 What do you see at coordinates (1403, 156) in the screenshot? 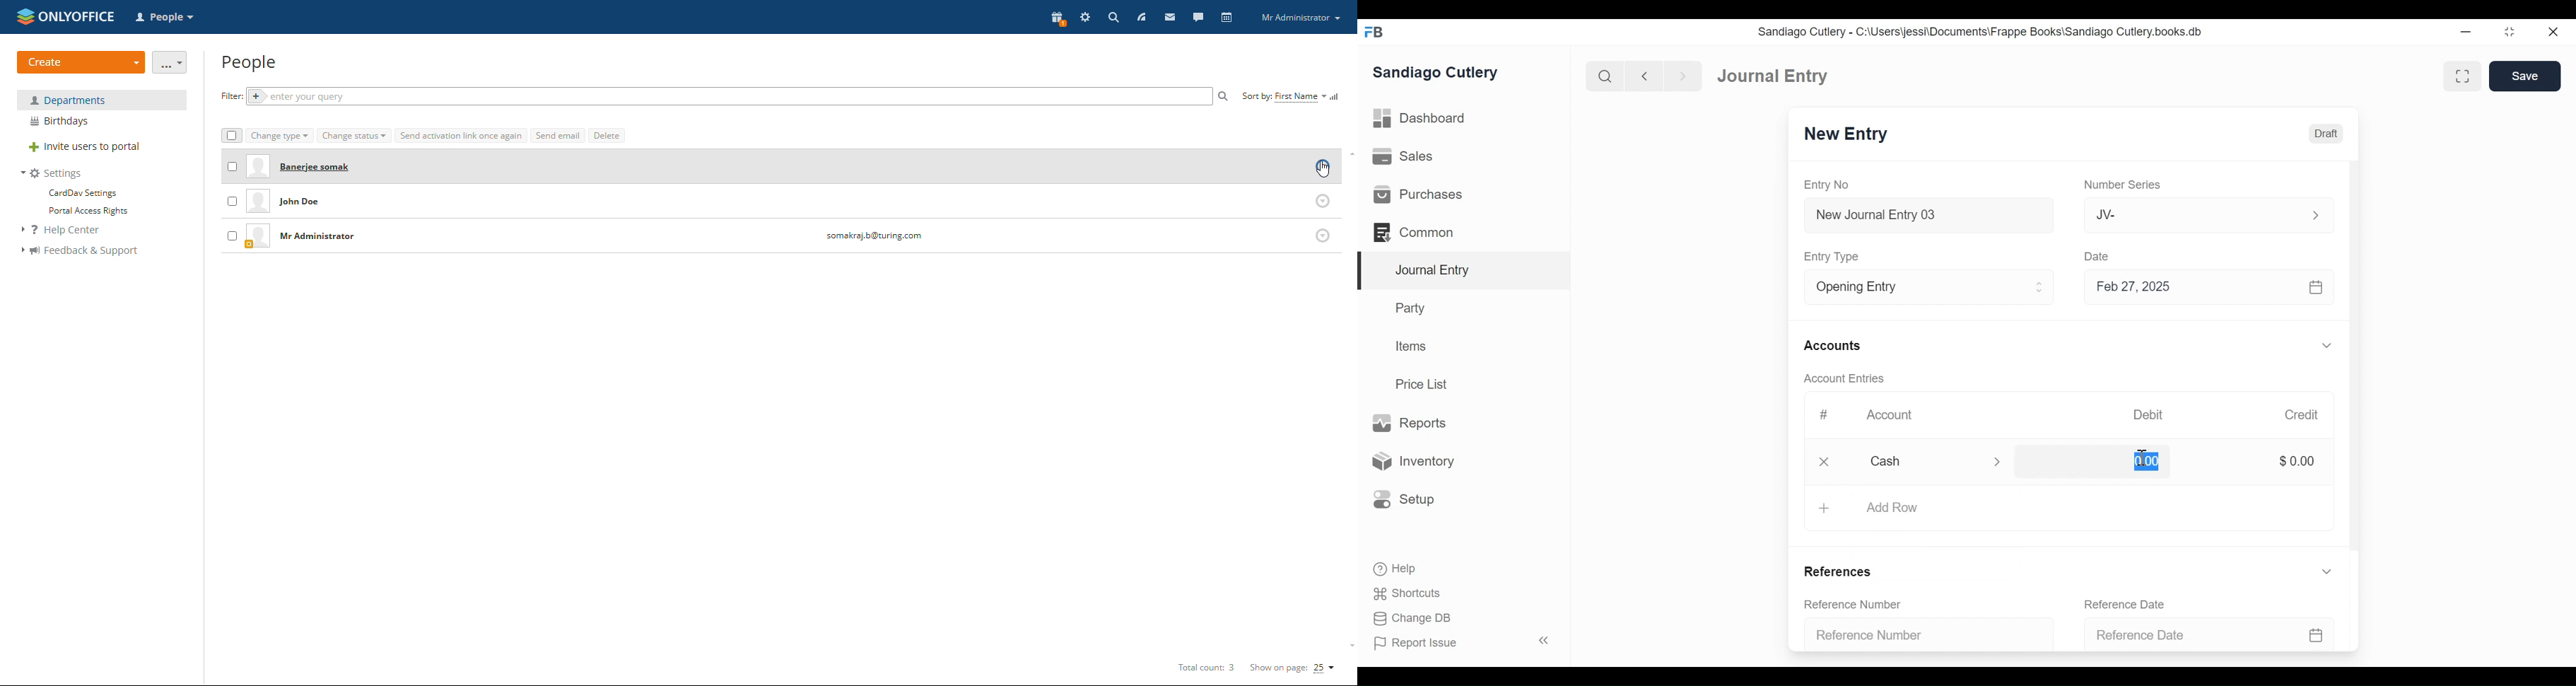
I see `Sales` at bounding box center [1403, 156].